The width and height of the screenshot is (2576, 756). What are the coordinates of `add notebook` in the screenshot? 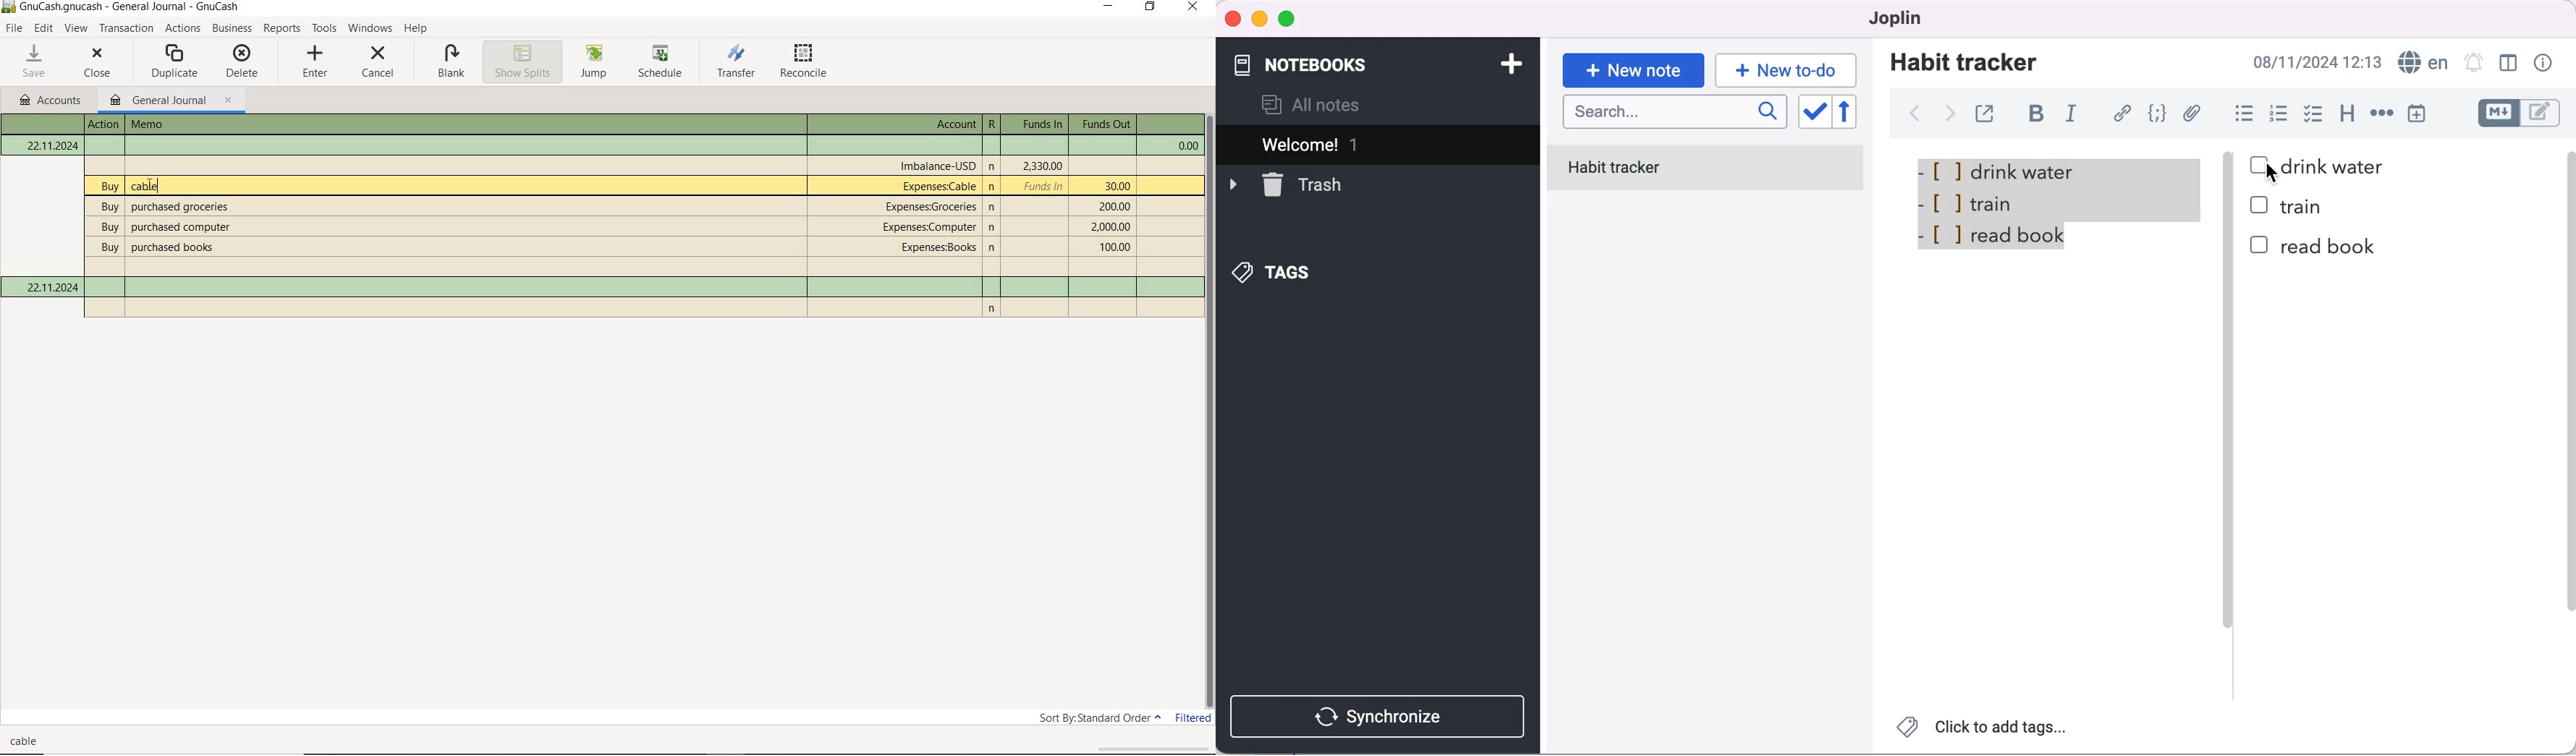 It's located at (1508, 62).